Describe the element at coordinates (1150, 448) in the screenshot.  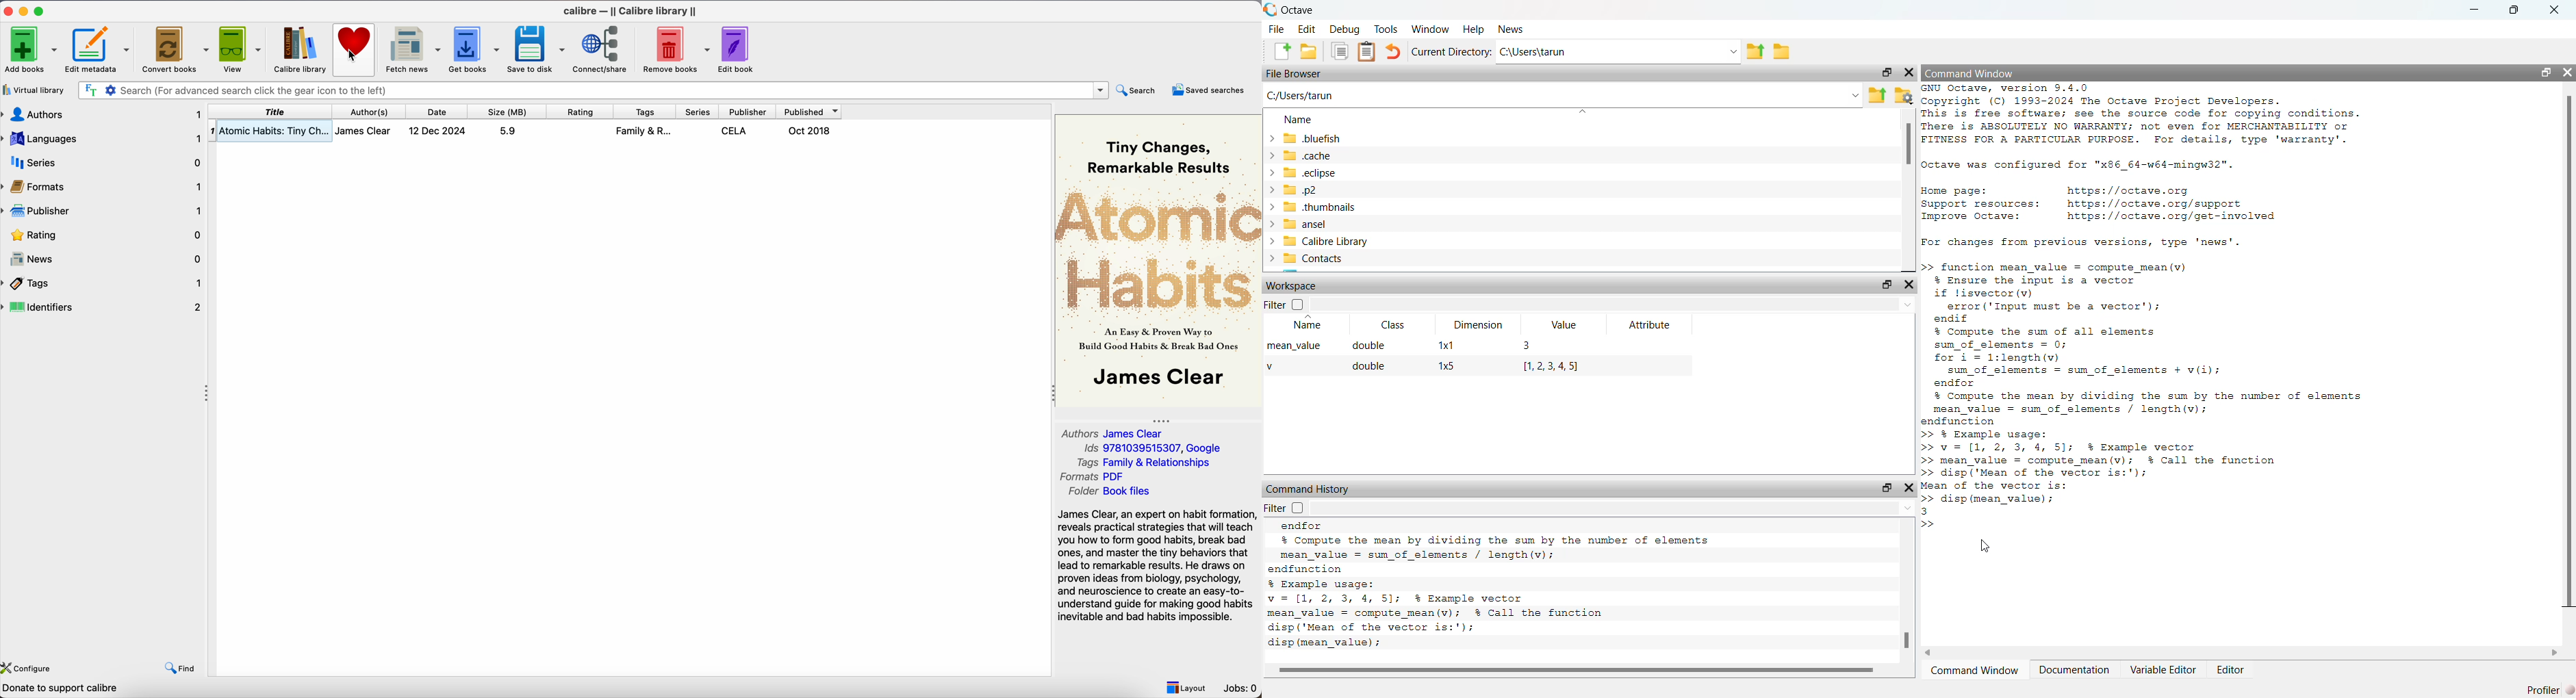
I see `Ids 9781039515307, Google` at that location.